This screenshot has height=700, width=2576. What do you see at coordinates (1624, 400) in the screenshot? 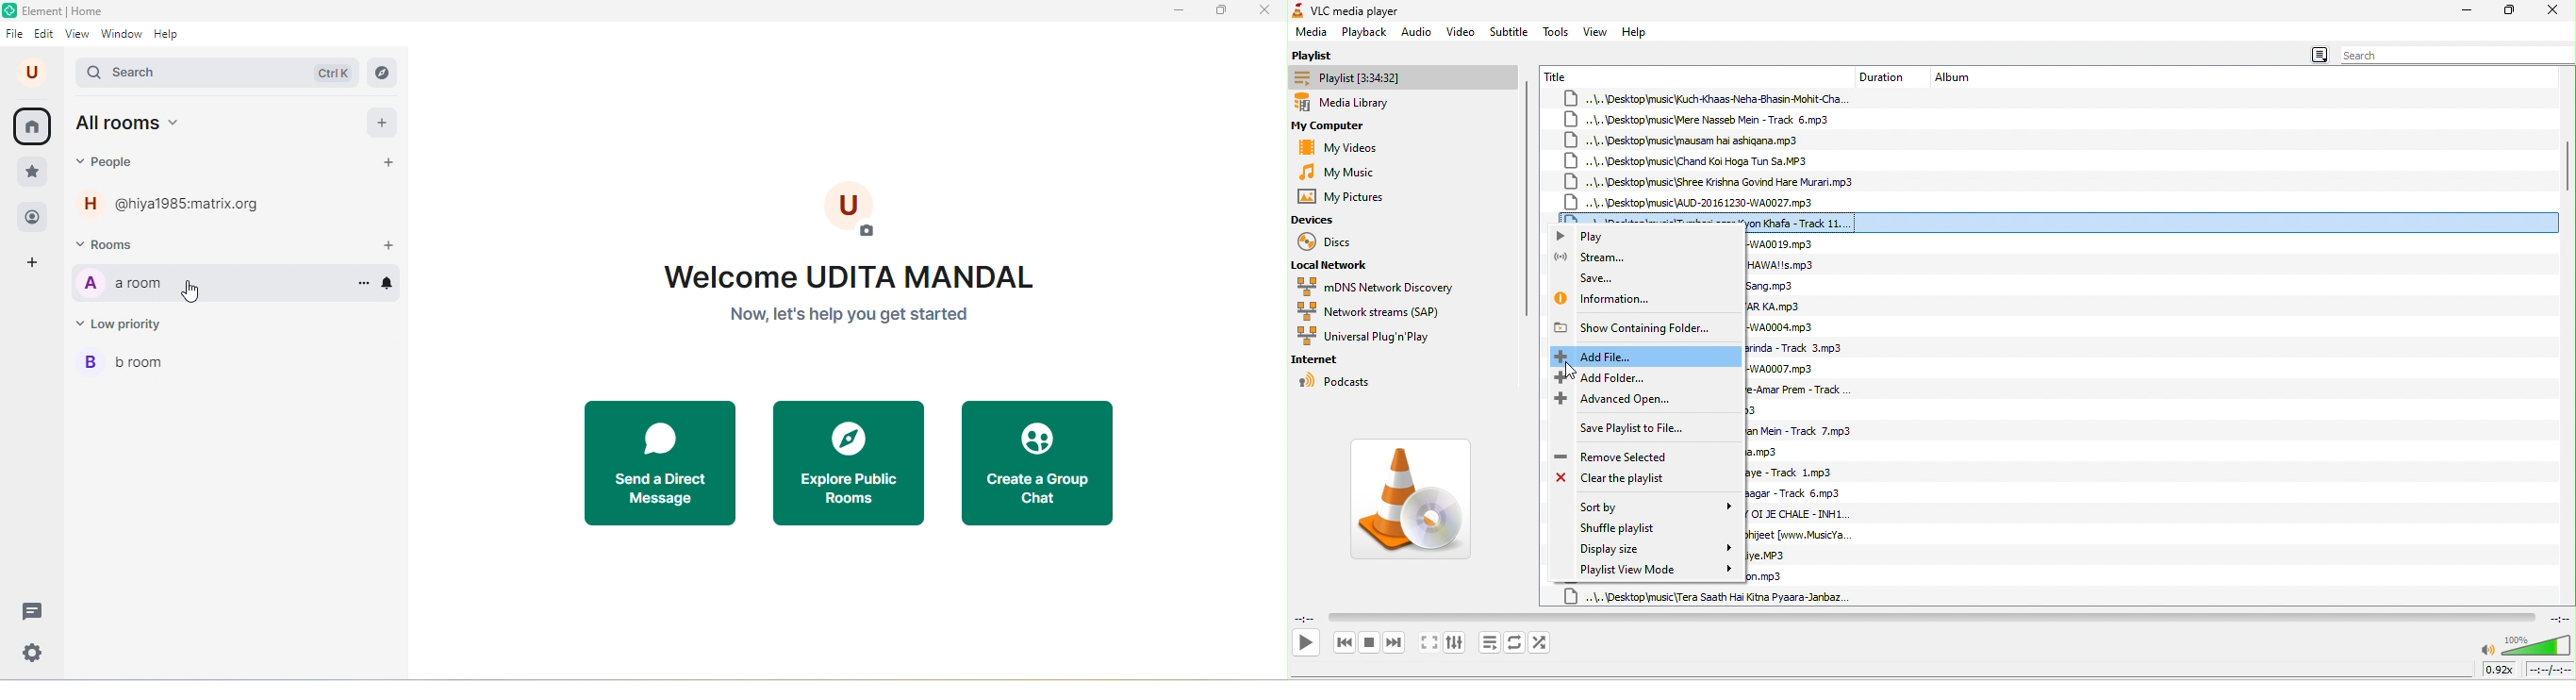
I see `advanced open` at bounding box center [1624, 400].